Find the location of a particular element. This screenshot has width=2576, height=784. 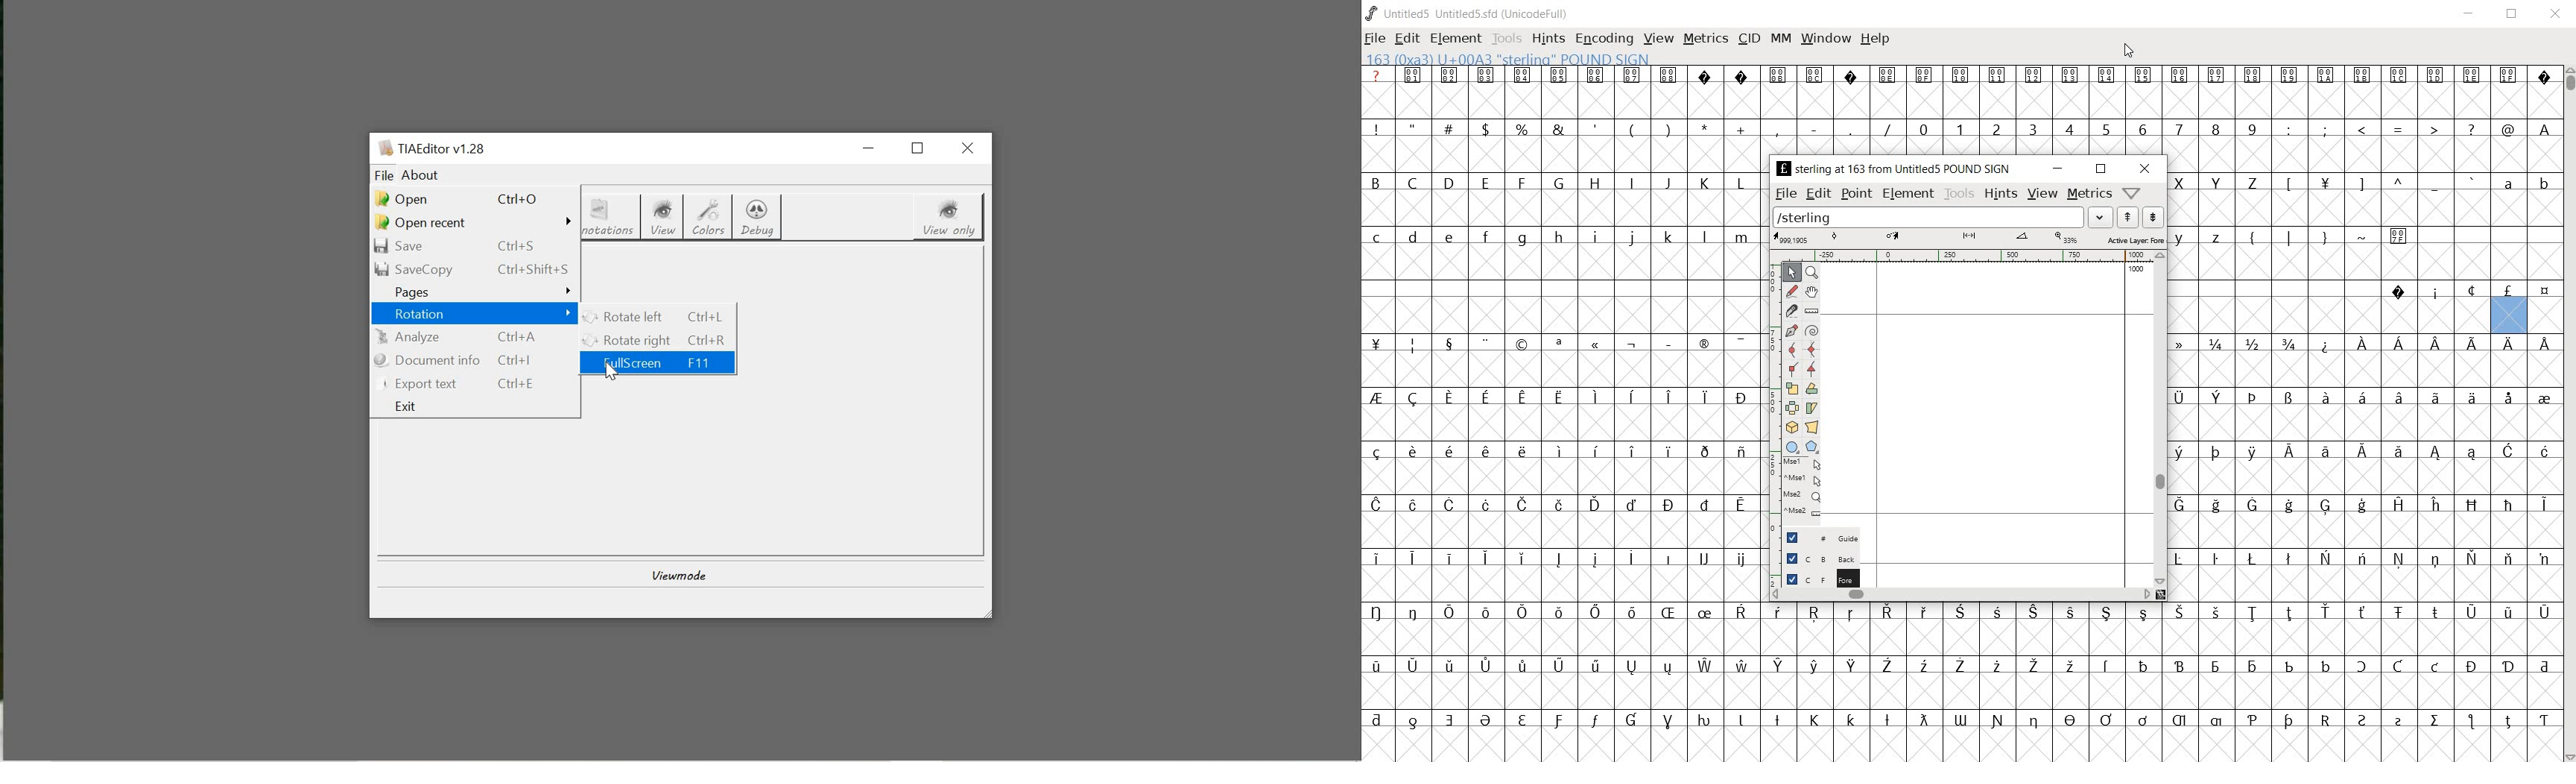

% is located at coordinates (1523, 129).